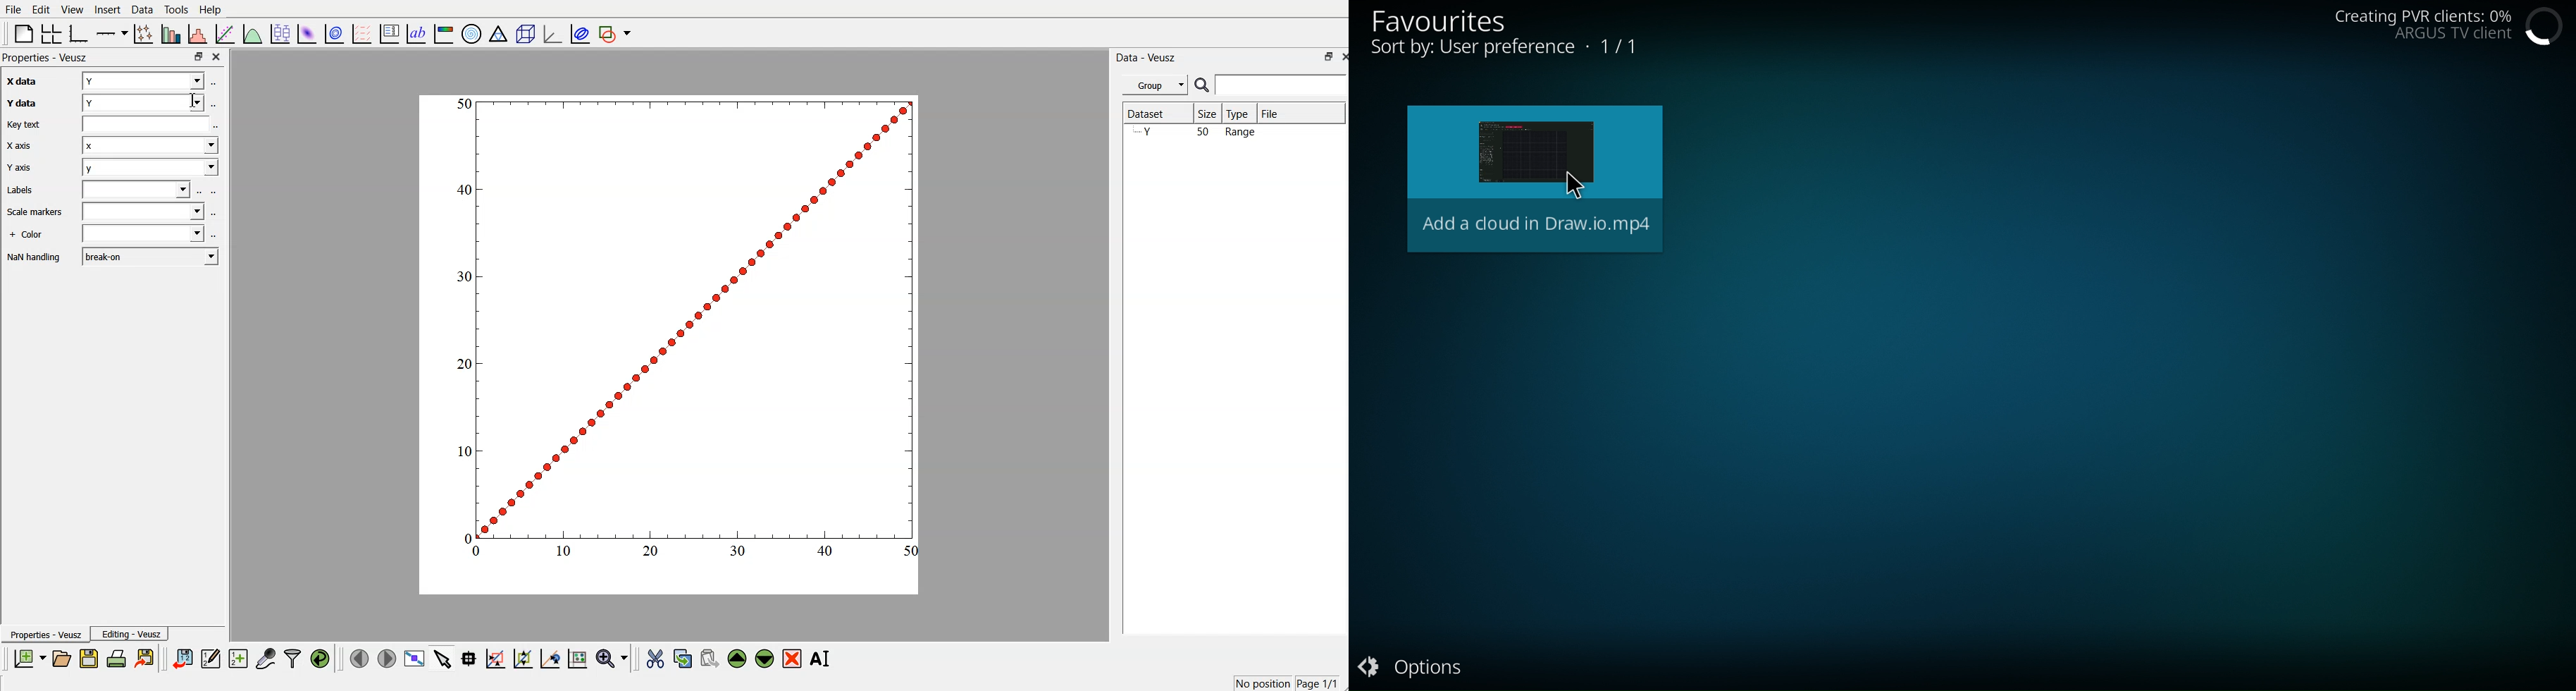  What do you see at coordinates (143, 10) in the screenshot?
I see `Data` at bounding box center [143, 10].